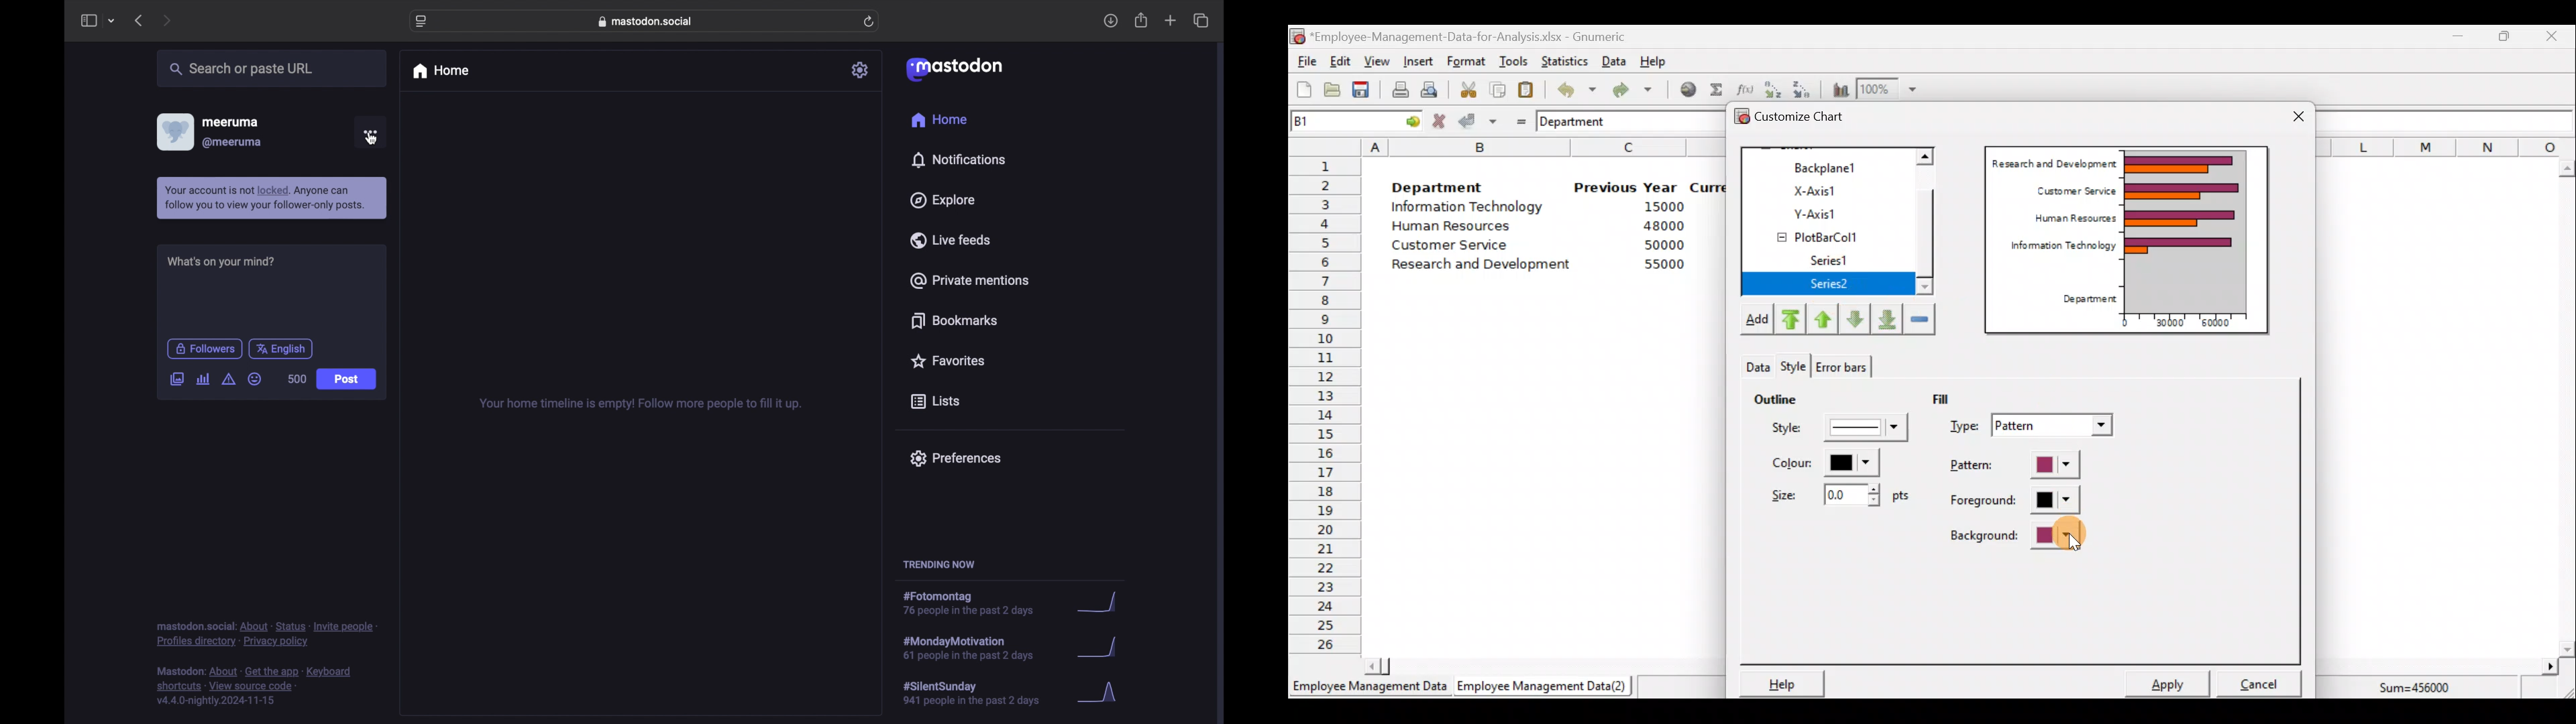 The image size is (2576, 728). Describe the element at coordinates (1453, 248) in the screenshot. I see `Customer Service` at that location.